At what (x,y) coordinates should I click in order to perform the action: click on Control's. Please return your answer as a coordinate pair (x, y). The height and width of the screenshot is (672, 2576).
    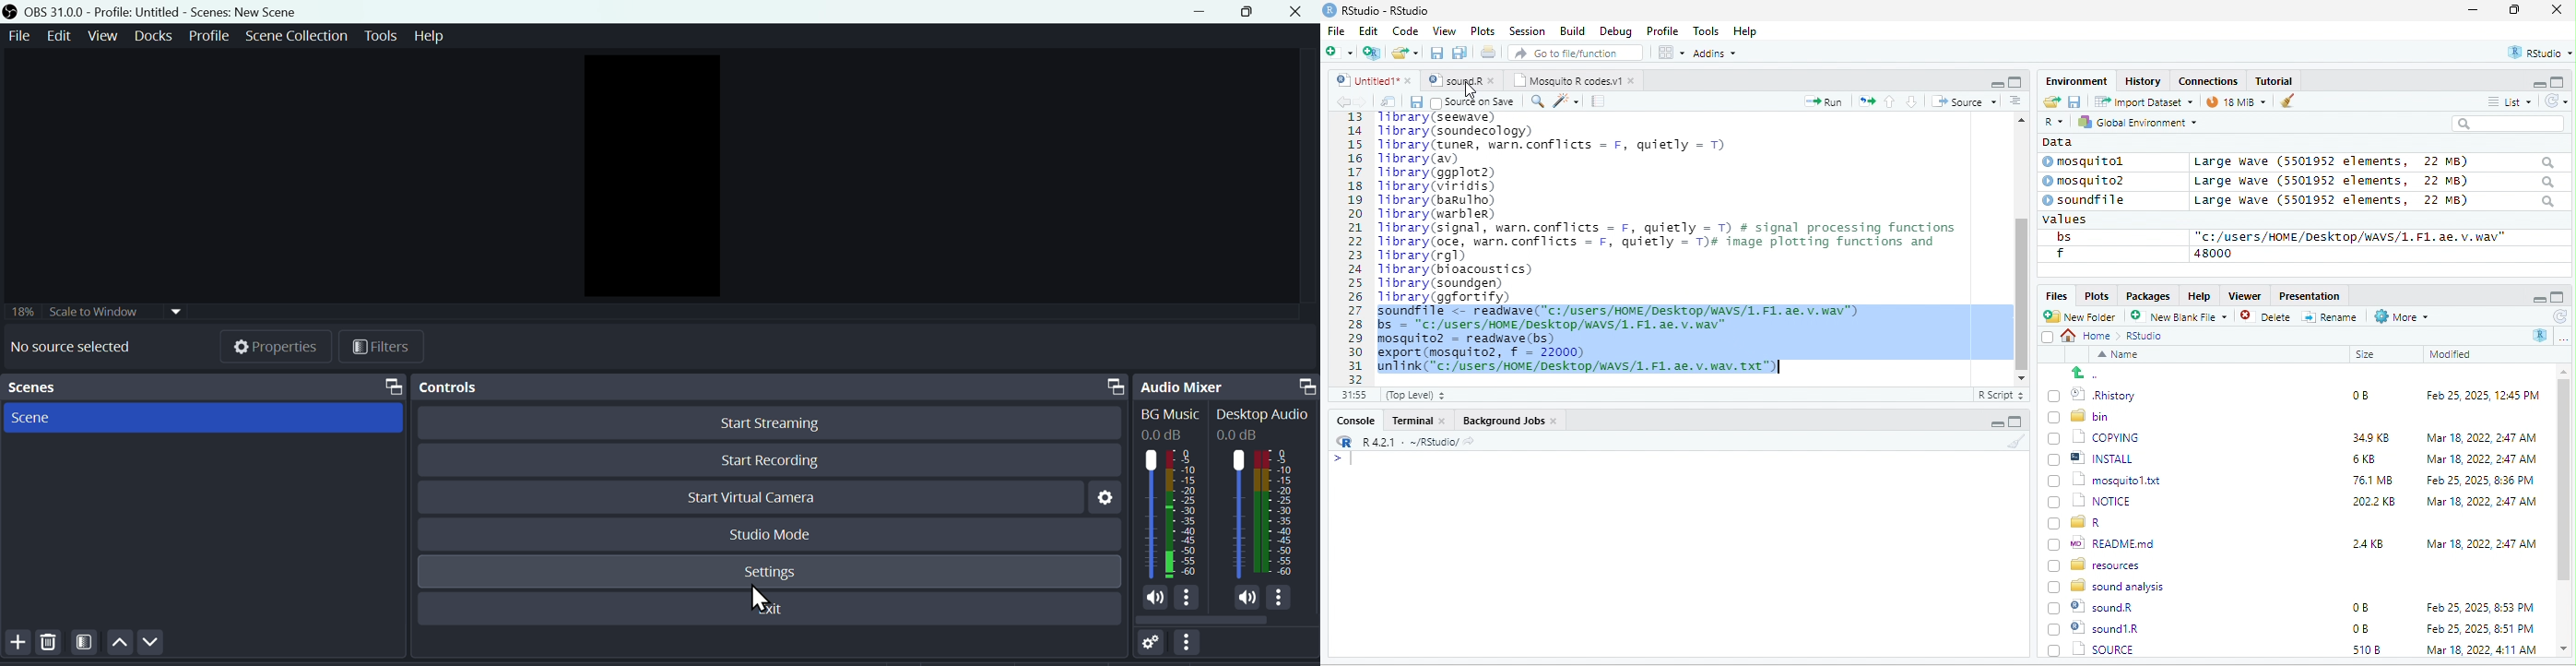
    Looking at the image, I should click on (767, 384).